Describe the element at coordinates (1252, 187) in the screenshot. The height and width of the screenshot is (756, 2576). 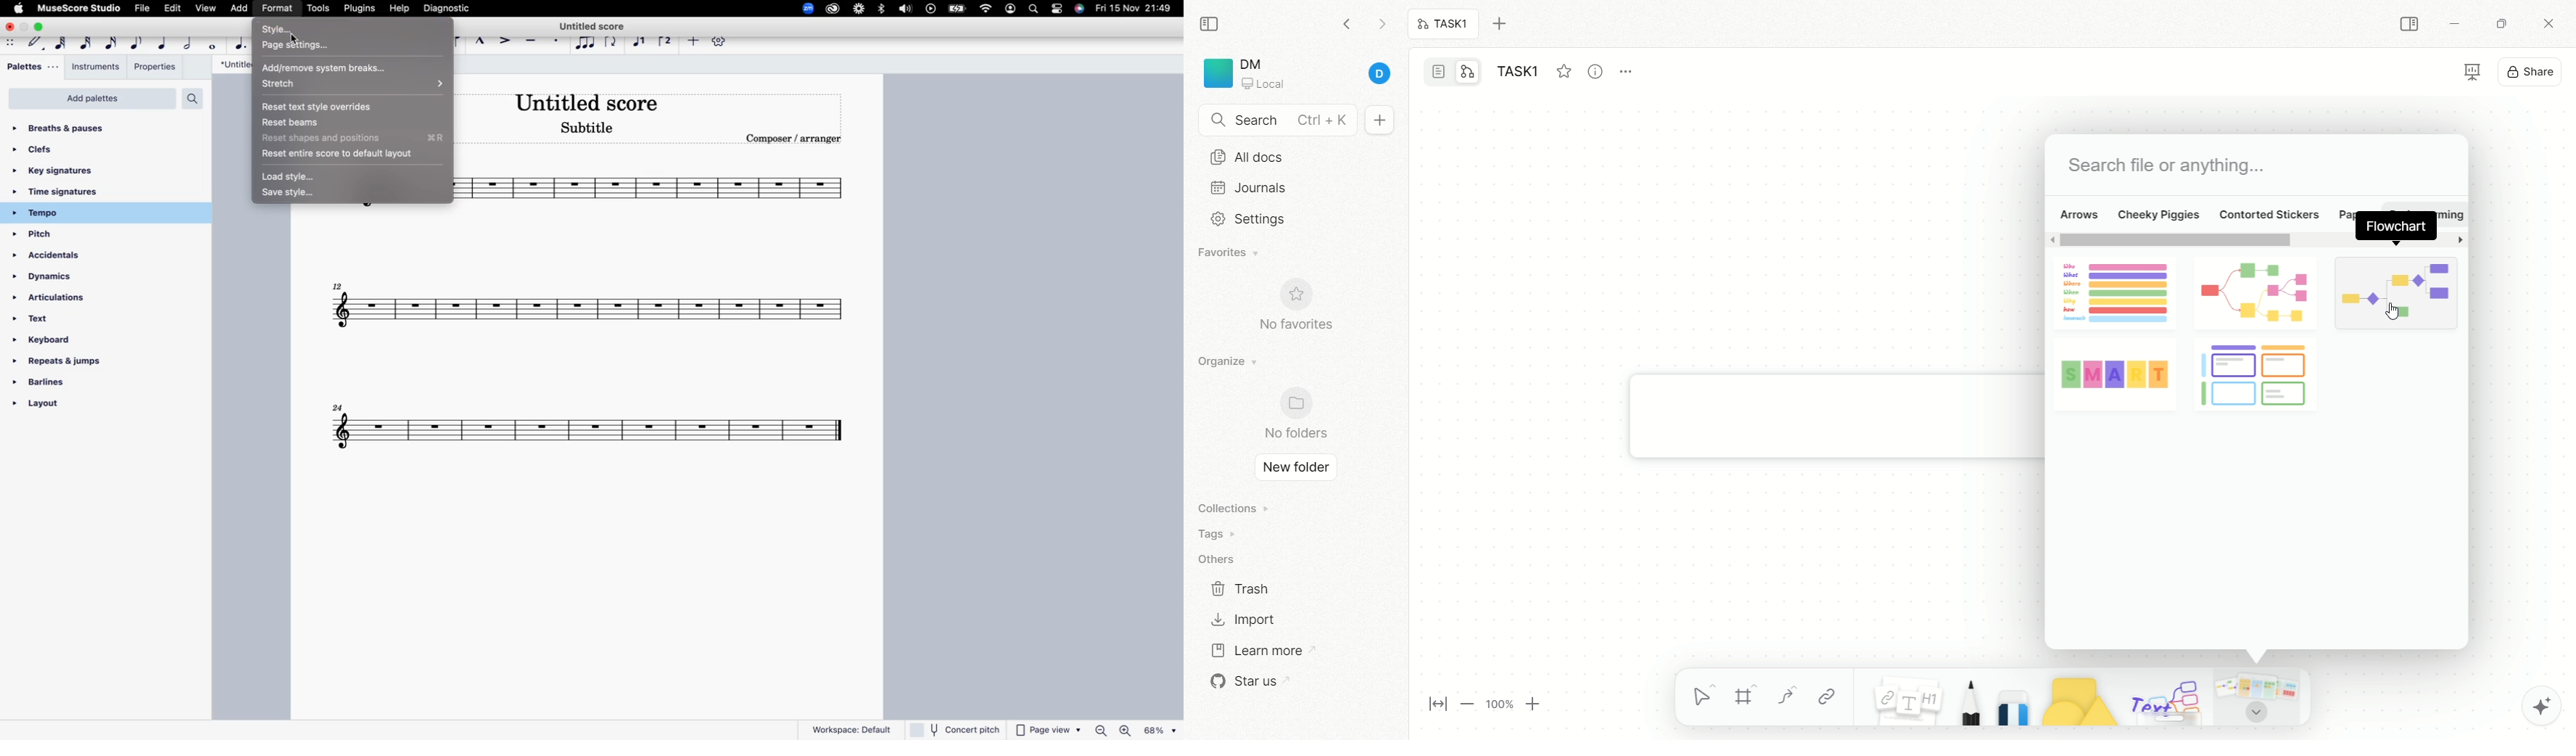
I see `journals` at that location.